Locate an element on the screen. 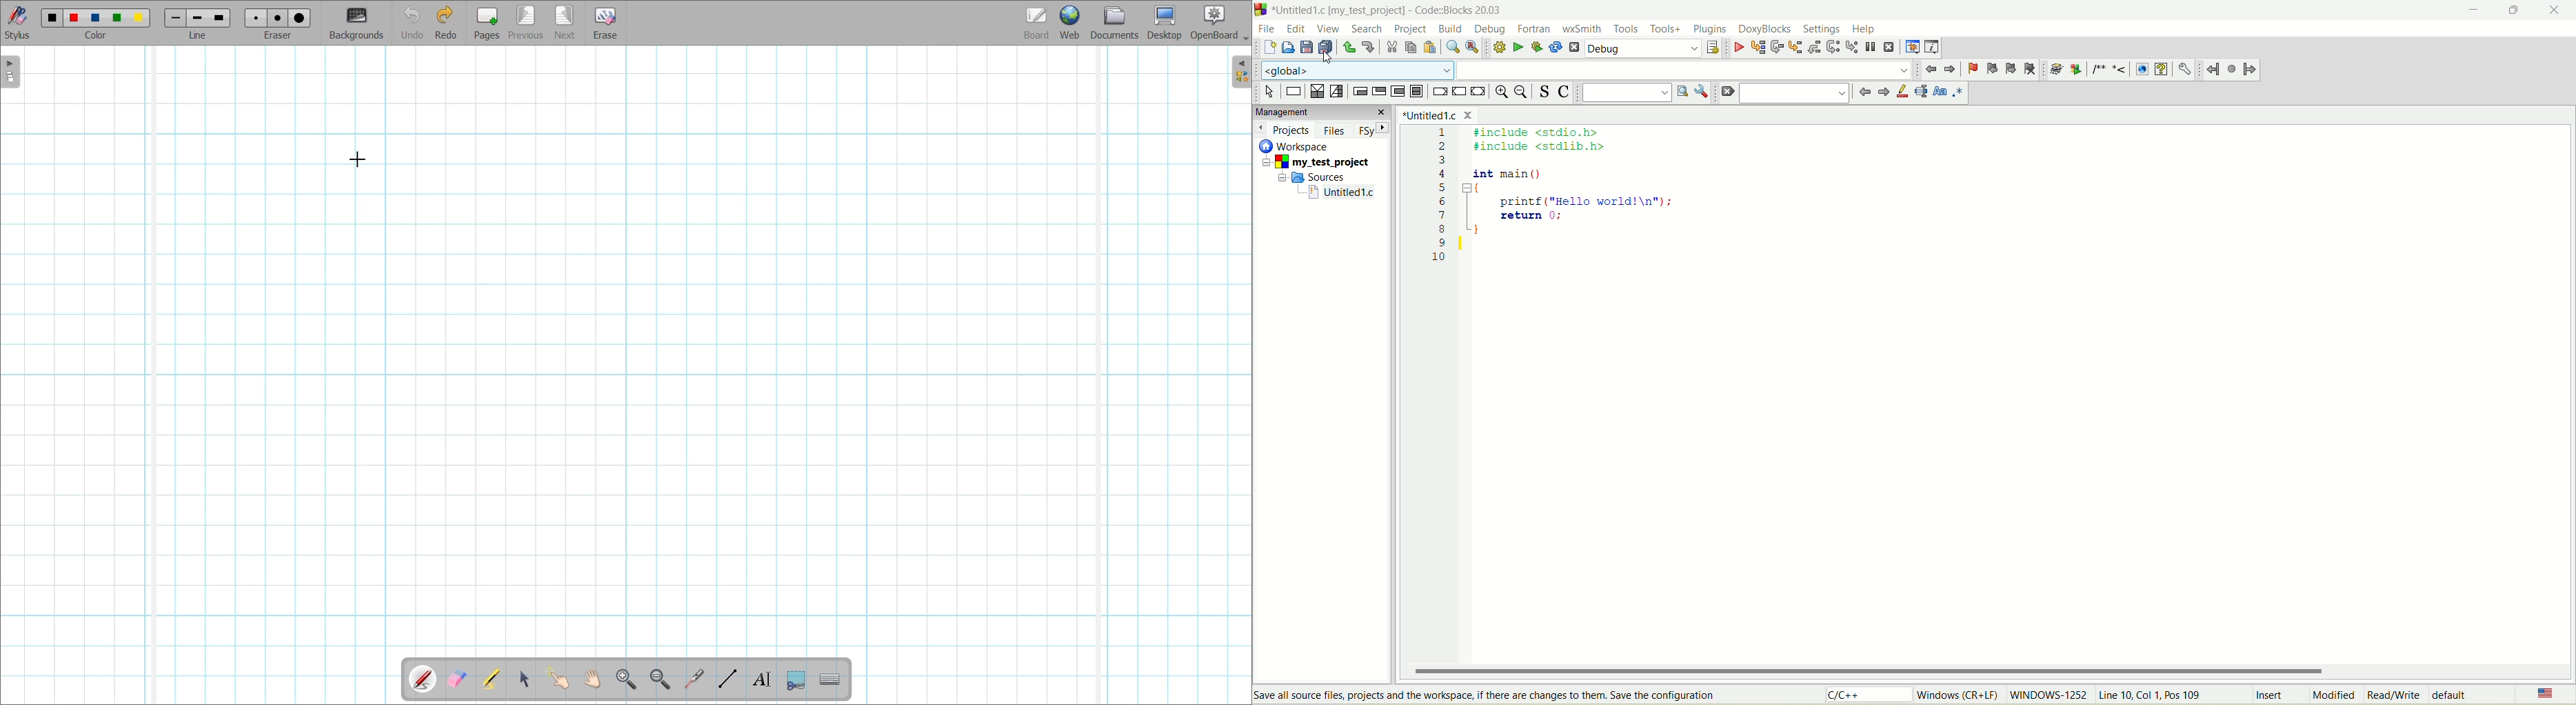 This screenshot has height=728, width=2576. C/C++ is located at coordinates (1864, 696).